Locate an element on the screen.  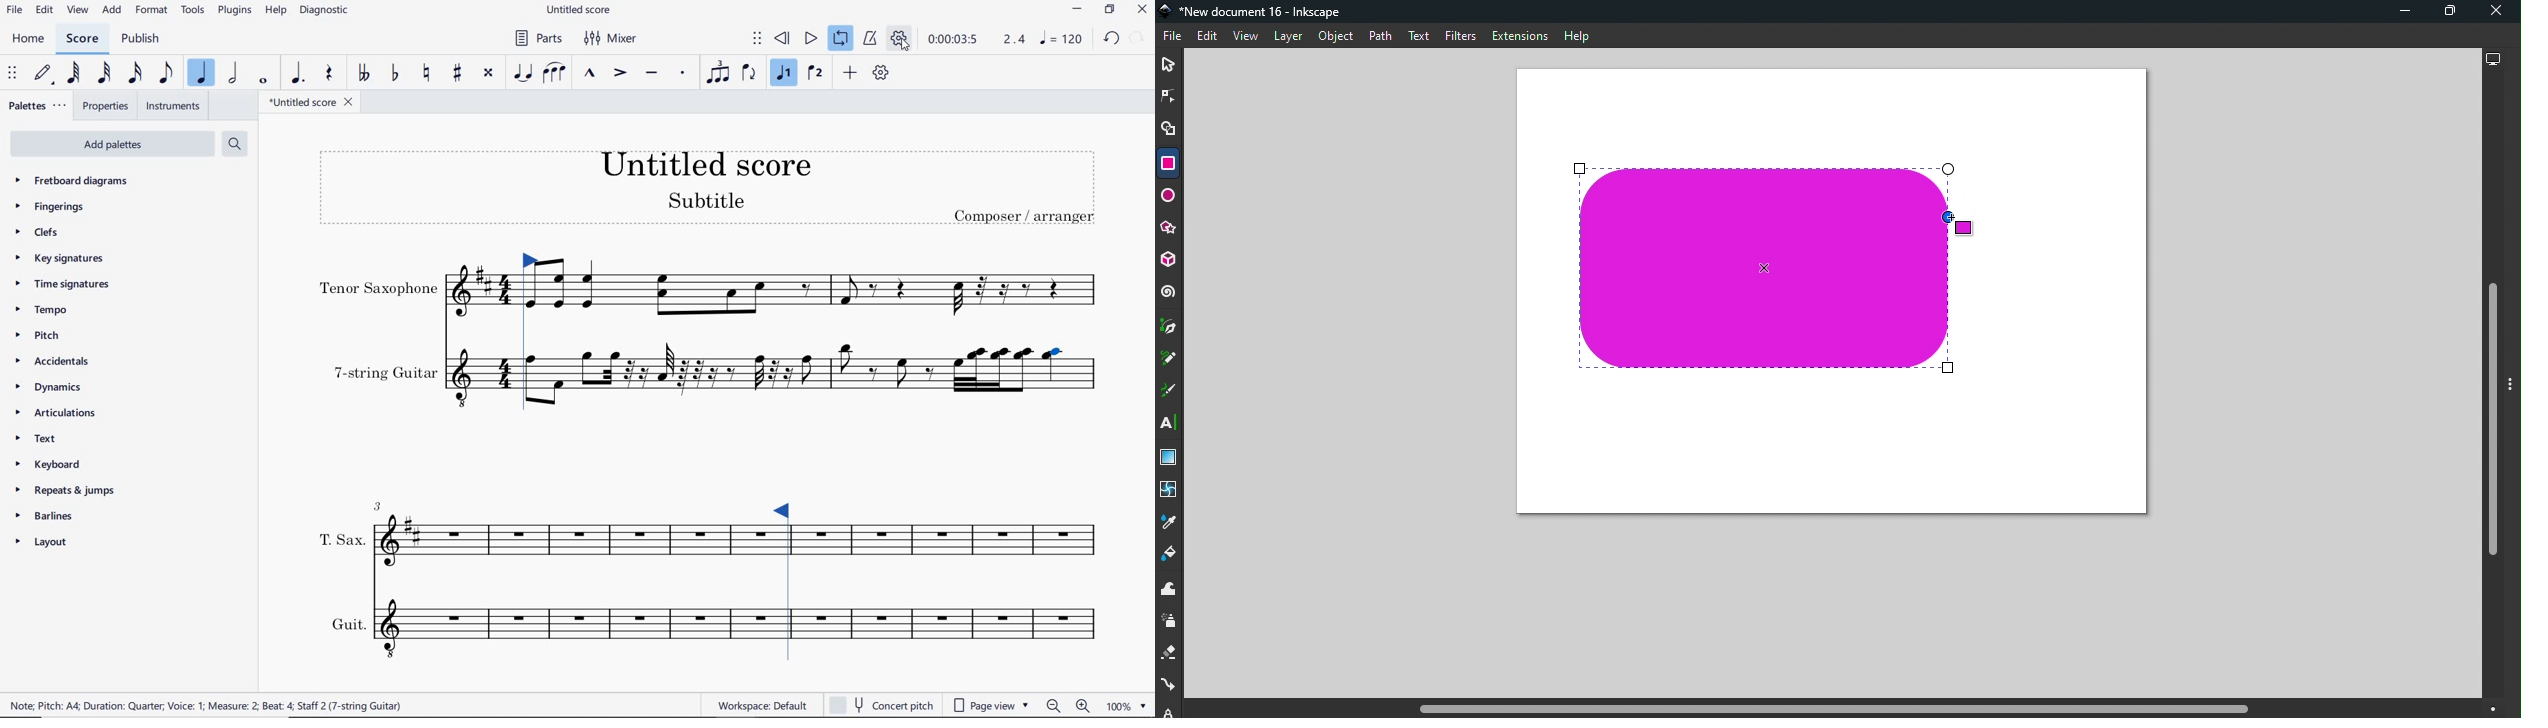
QUARTER NOTE is located at coordinates (202, 73).